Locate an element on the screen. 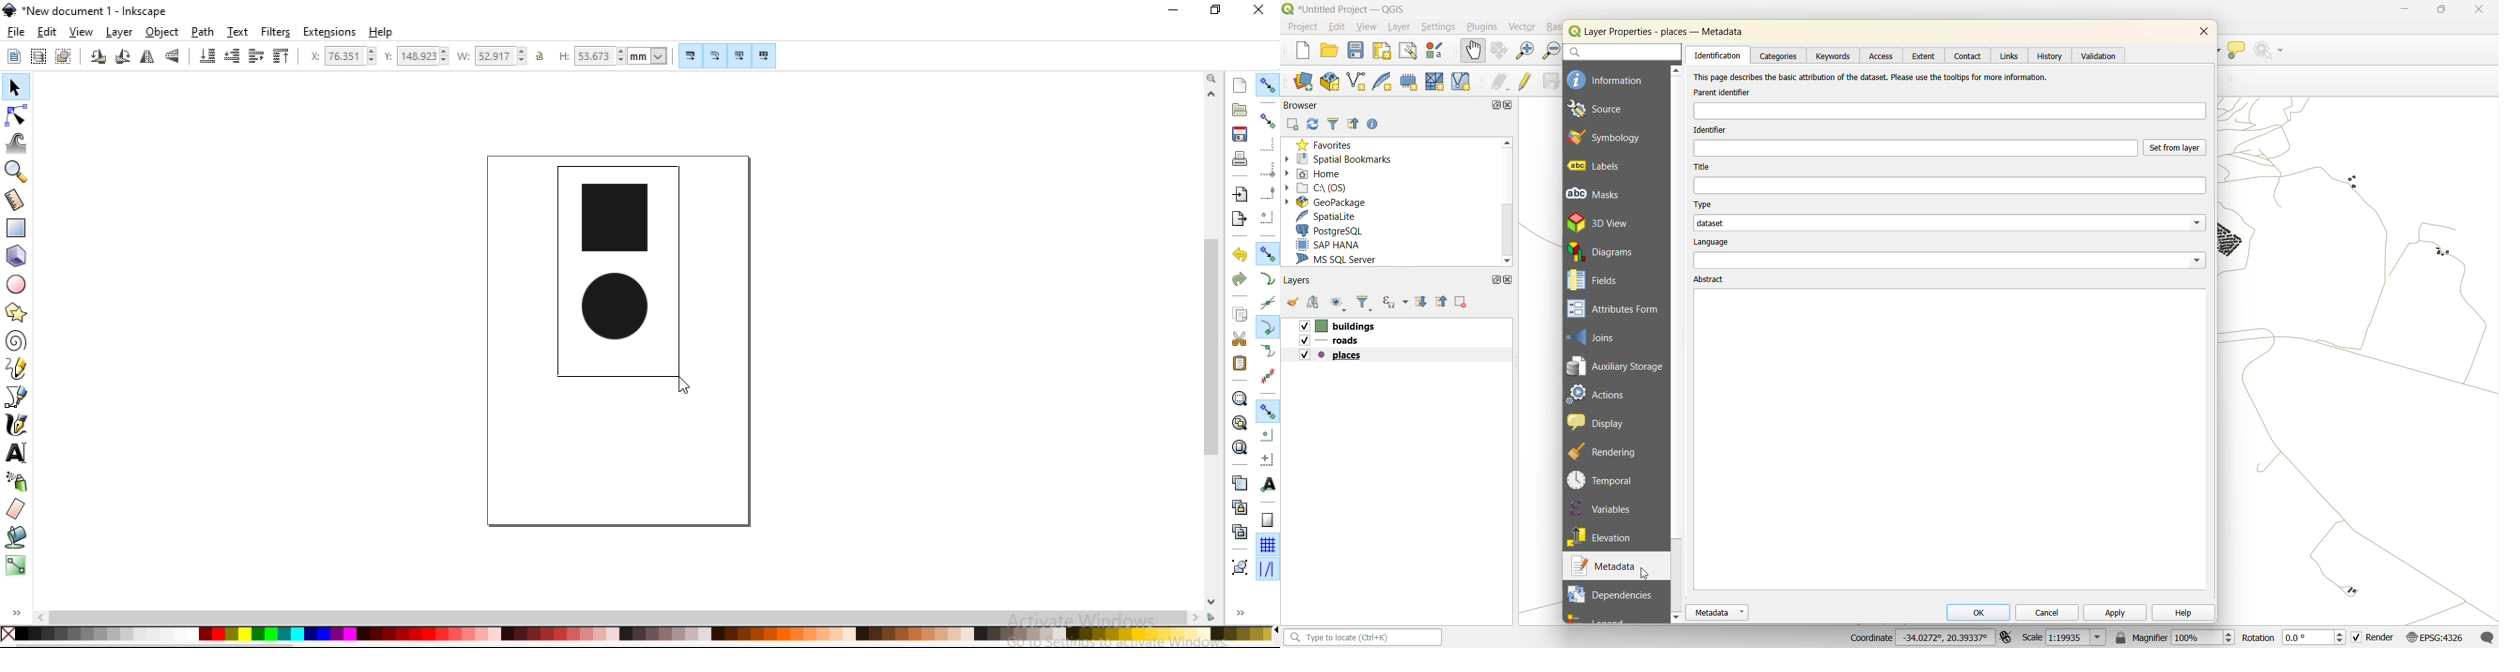 This screenshot has height=672, width=2520. height of selection is located at coordinates (611, 54).